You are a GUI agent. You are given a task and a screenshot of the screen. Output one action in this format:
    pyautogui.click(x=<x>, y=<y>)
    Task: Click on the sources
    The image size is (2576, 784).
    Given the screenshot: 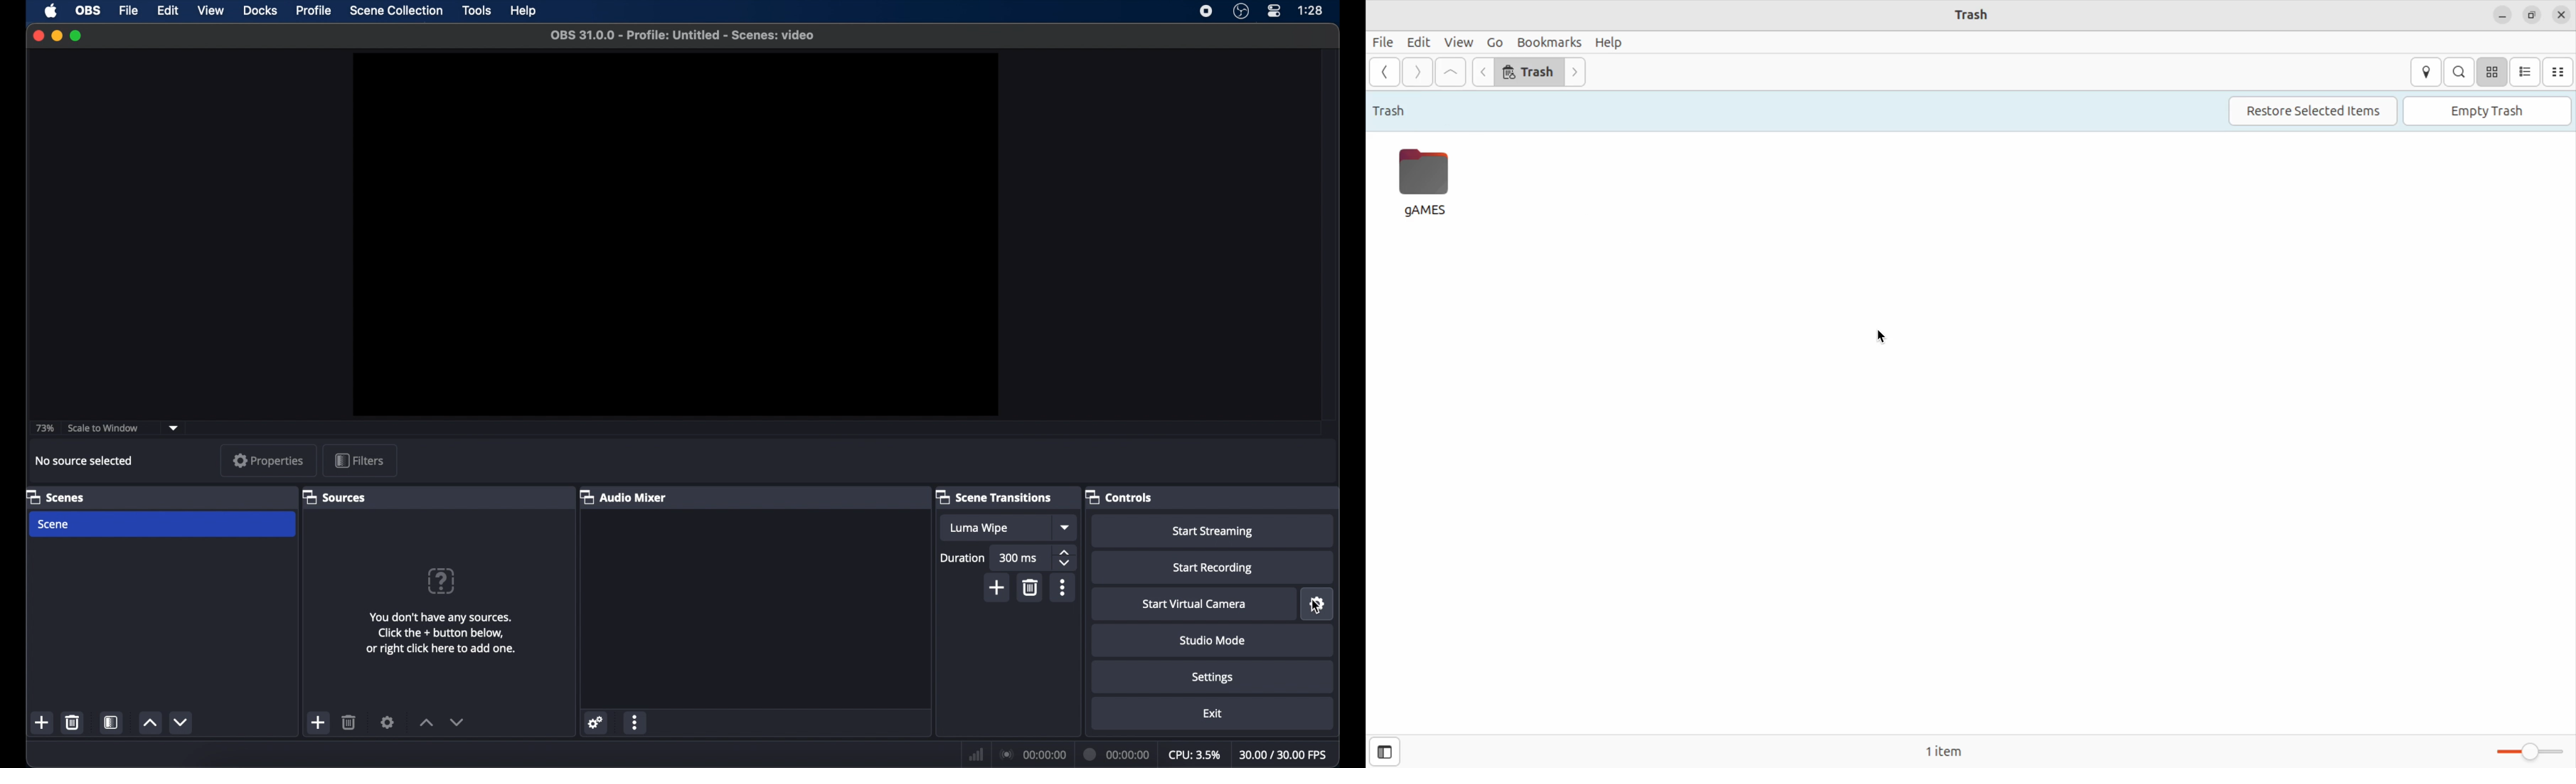 What is the action you would take?
    pyautogui.click(x=337, y=498)
    